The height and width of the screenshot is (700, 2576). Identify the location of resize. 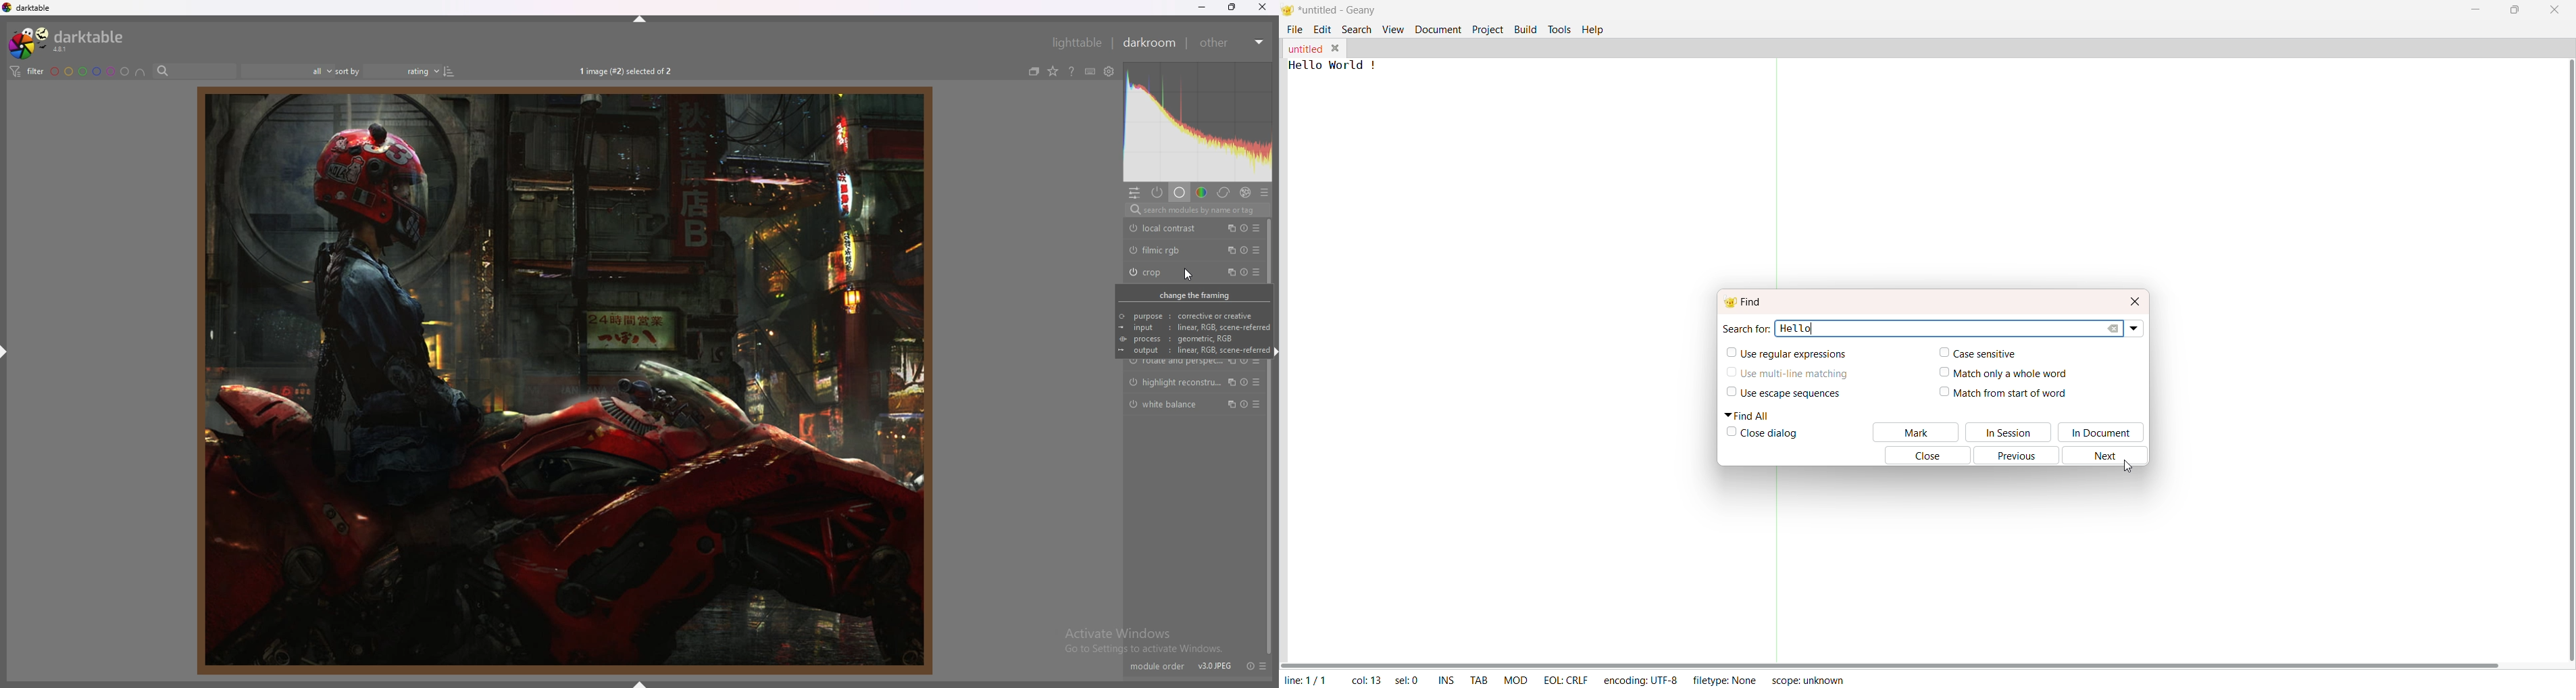
(1232, 7).